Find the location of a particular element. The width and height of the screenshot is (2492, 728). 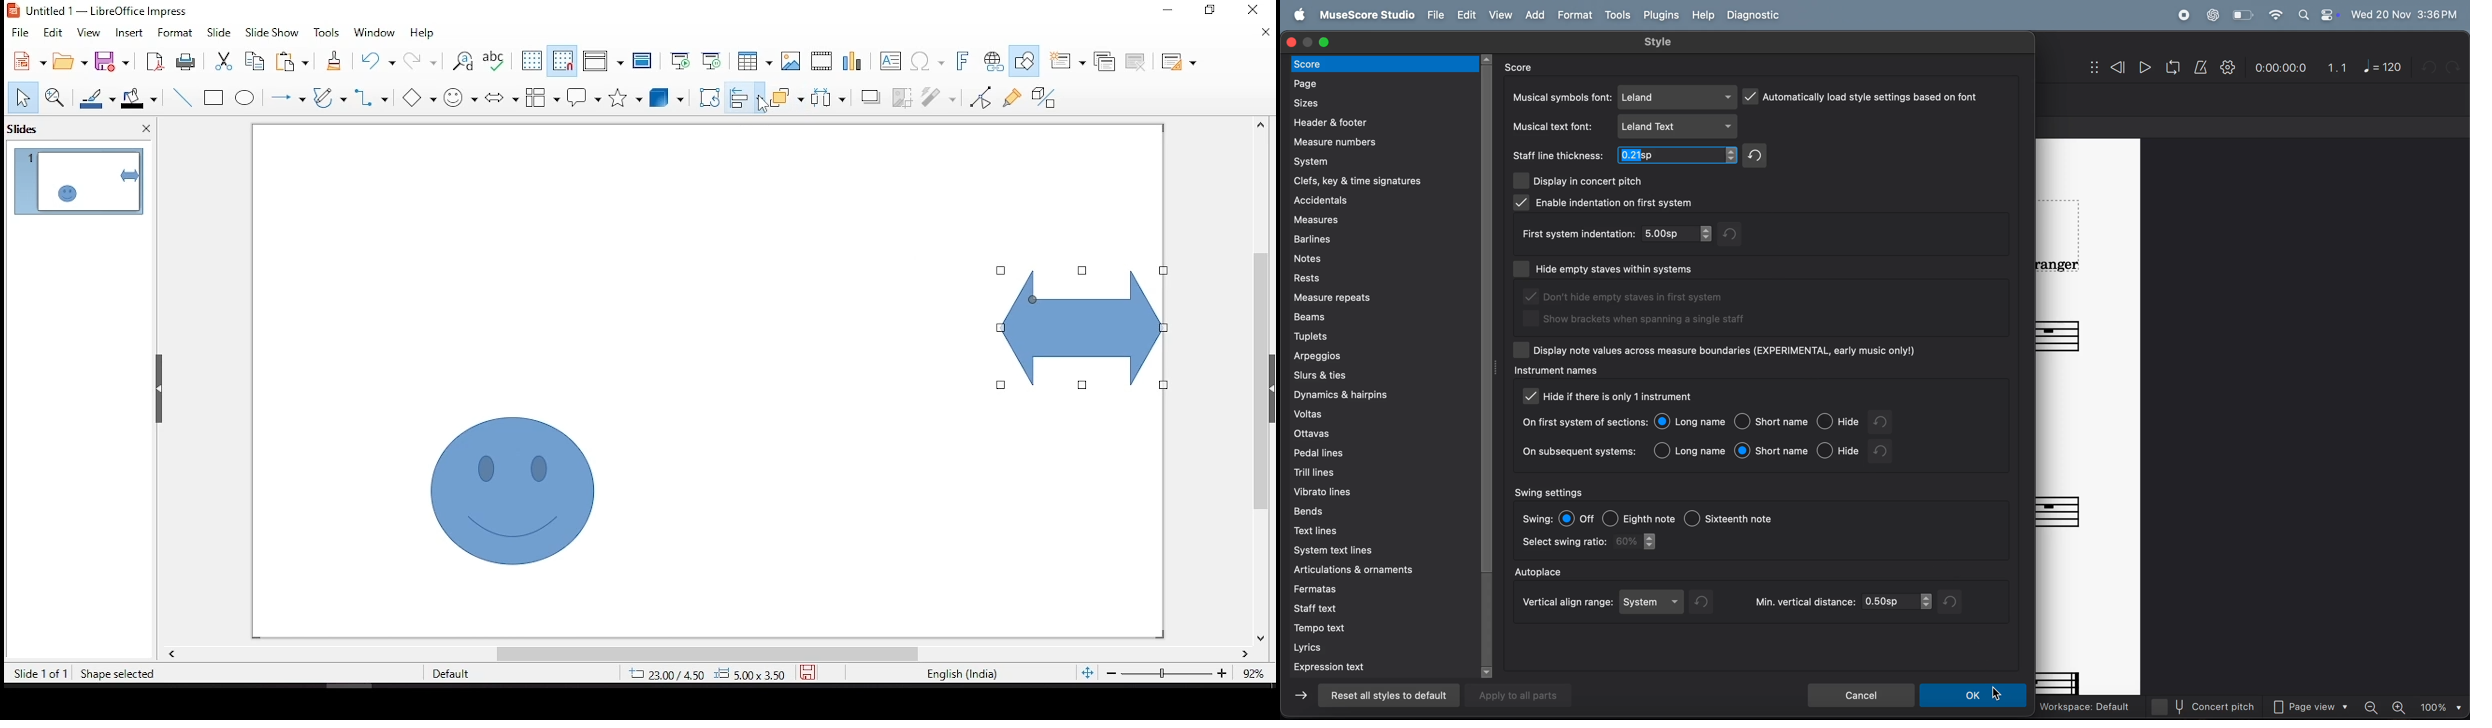

scroll bar is located at coordinates (1255, 380).